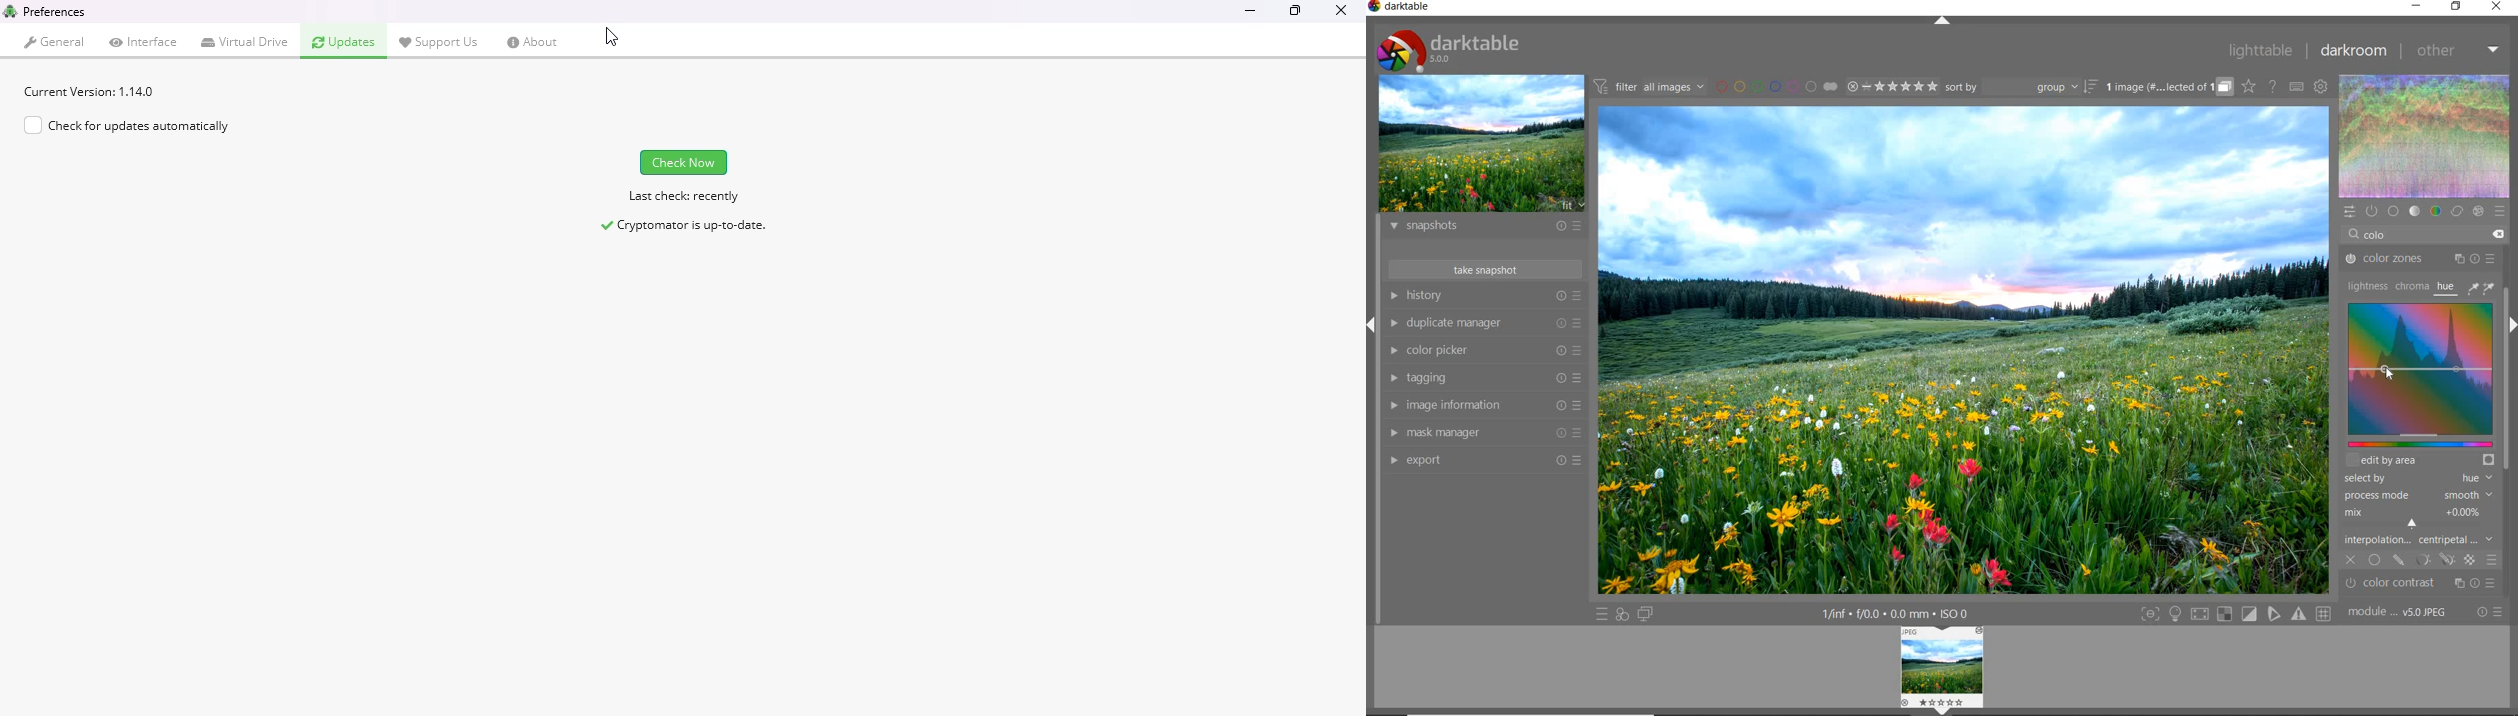 This screenshot has height=728, width=2520. Describe the element at coordinates (2020, 88) in the screenshot. I see `sort` at that location.